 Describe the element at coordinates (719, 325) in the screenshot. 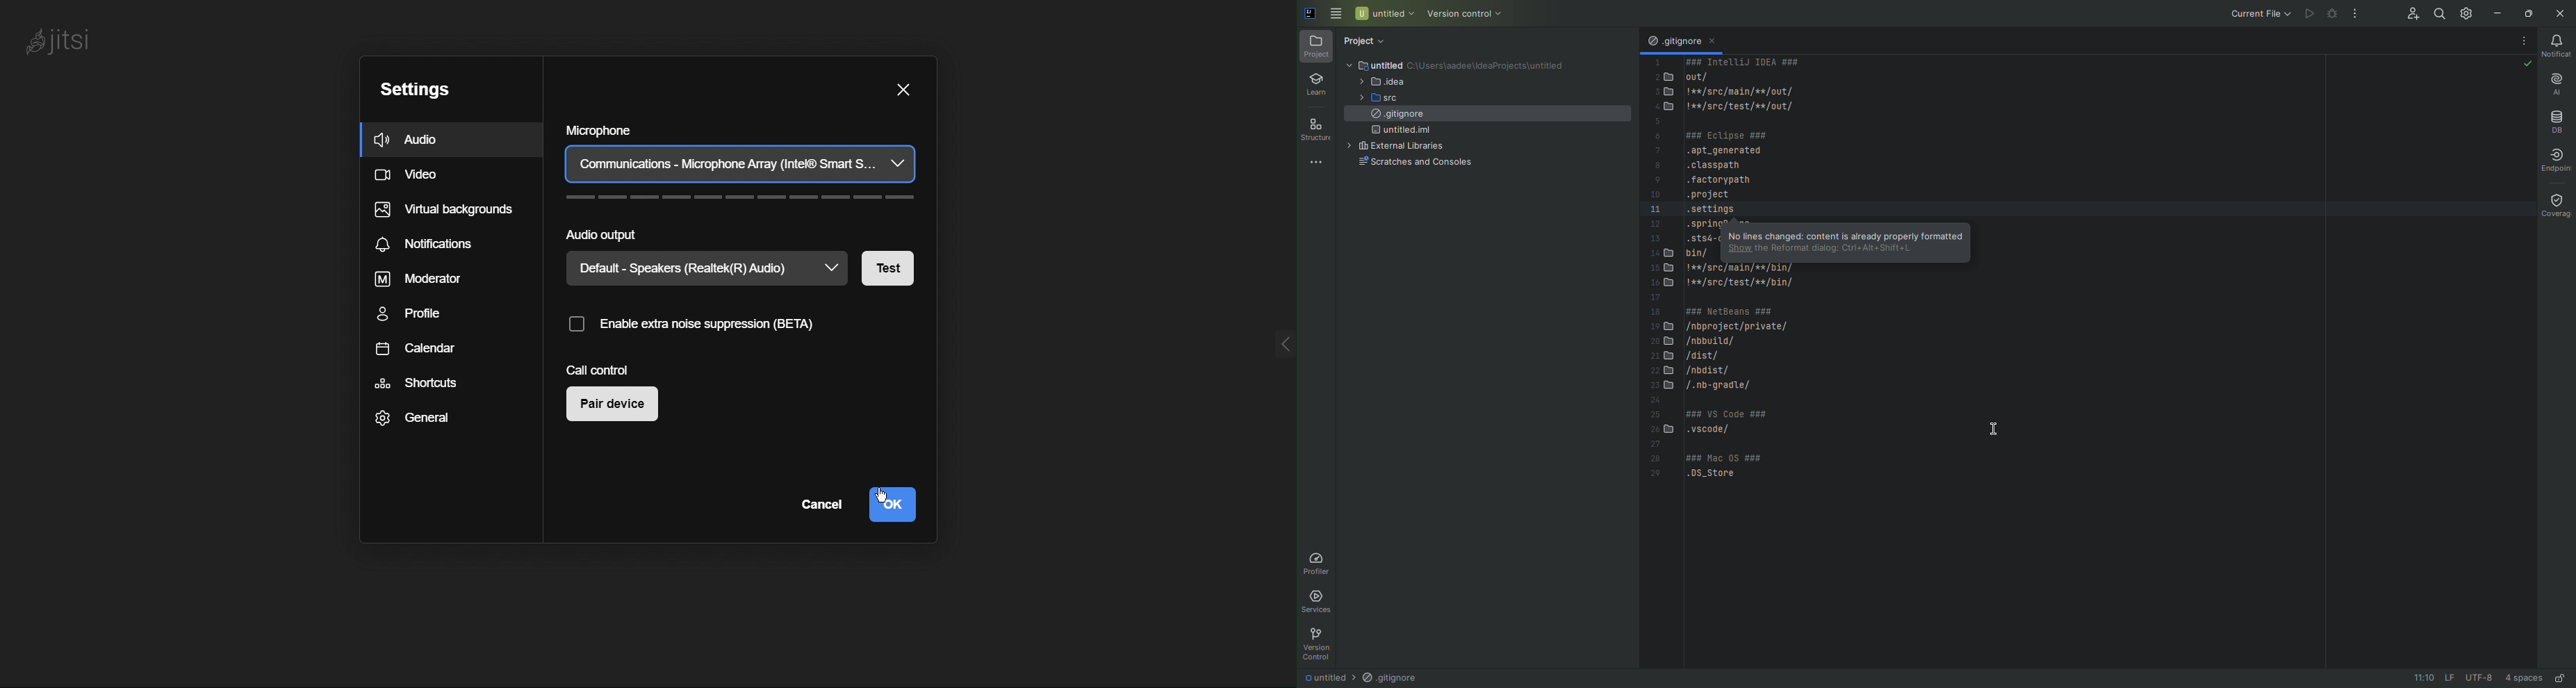

I see `Enable extra noise suppression(BETA)` at that location.